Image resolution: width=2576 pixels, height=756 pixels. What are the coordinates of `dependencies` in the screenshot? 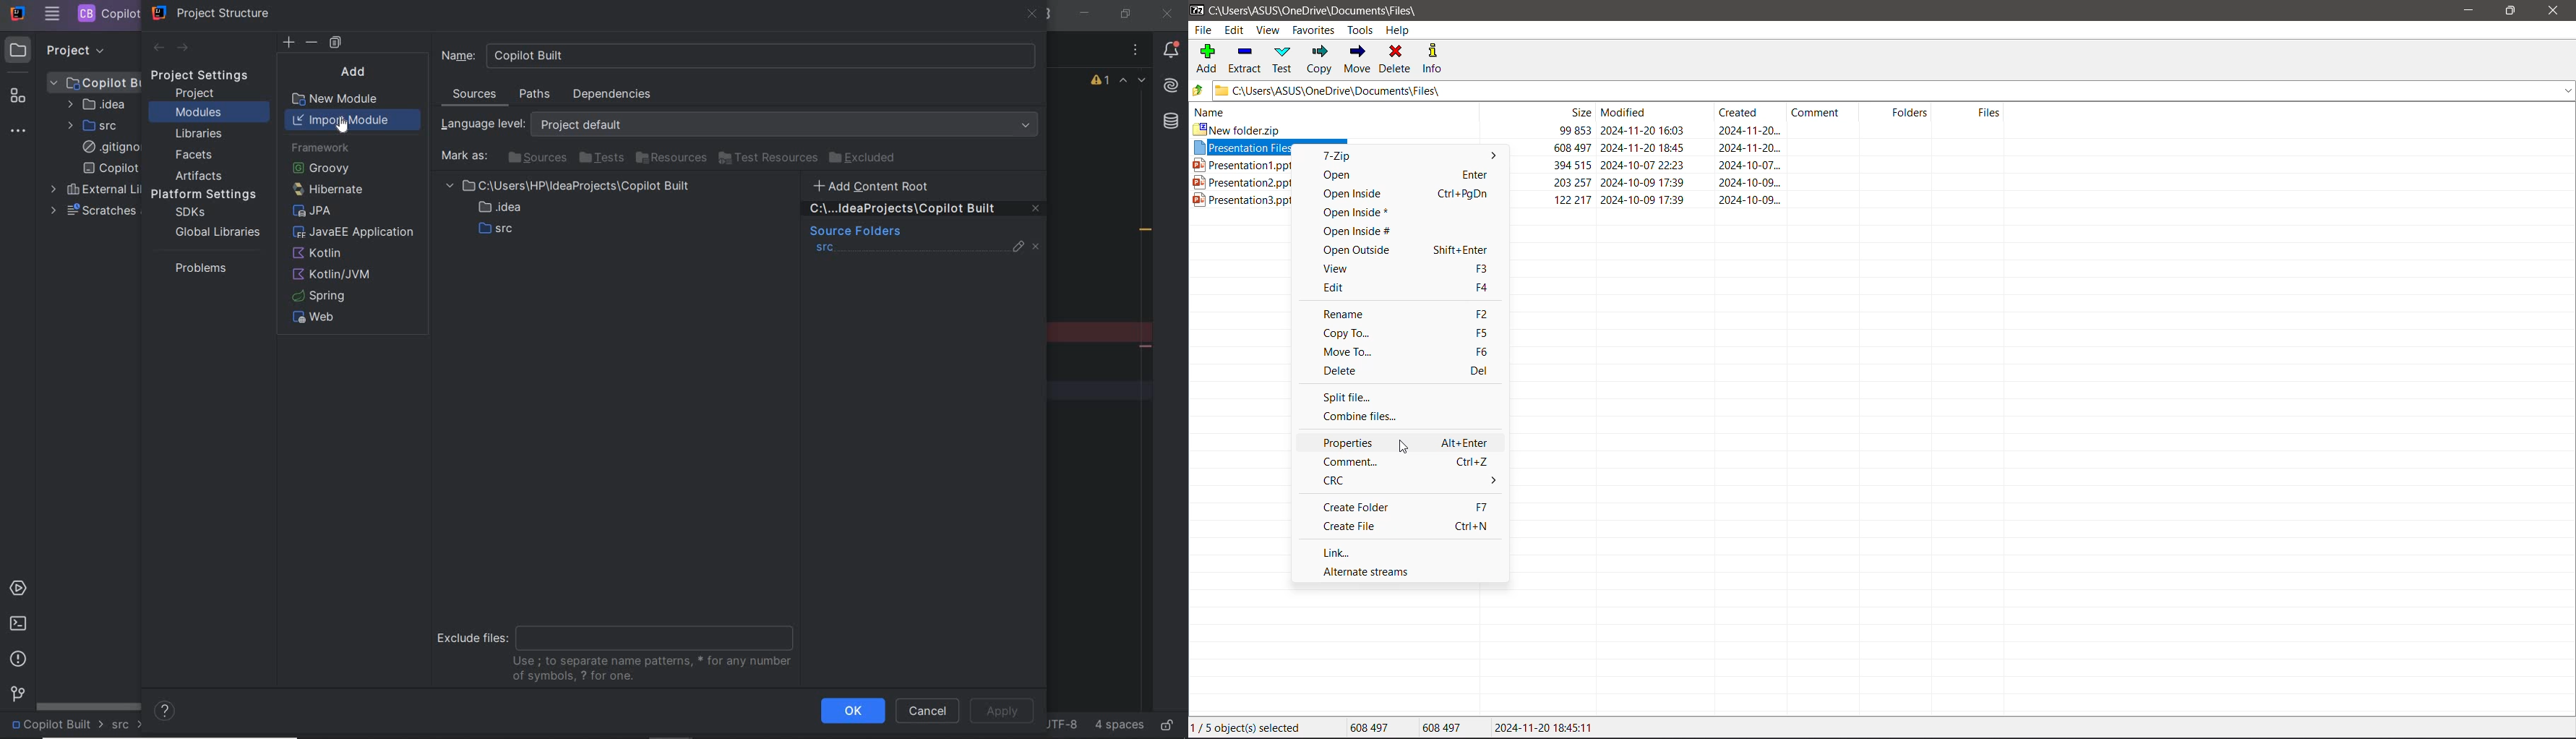 It's located at (611, 94).